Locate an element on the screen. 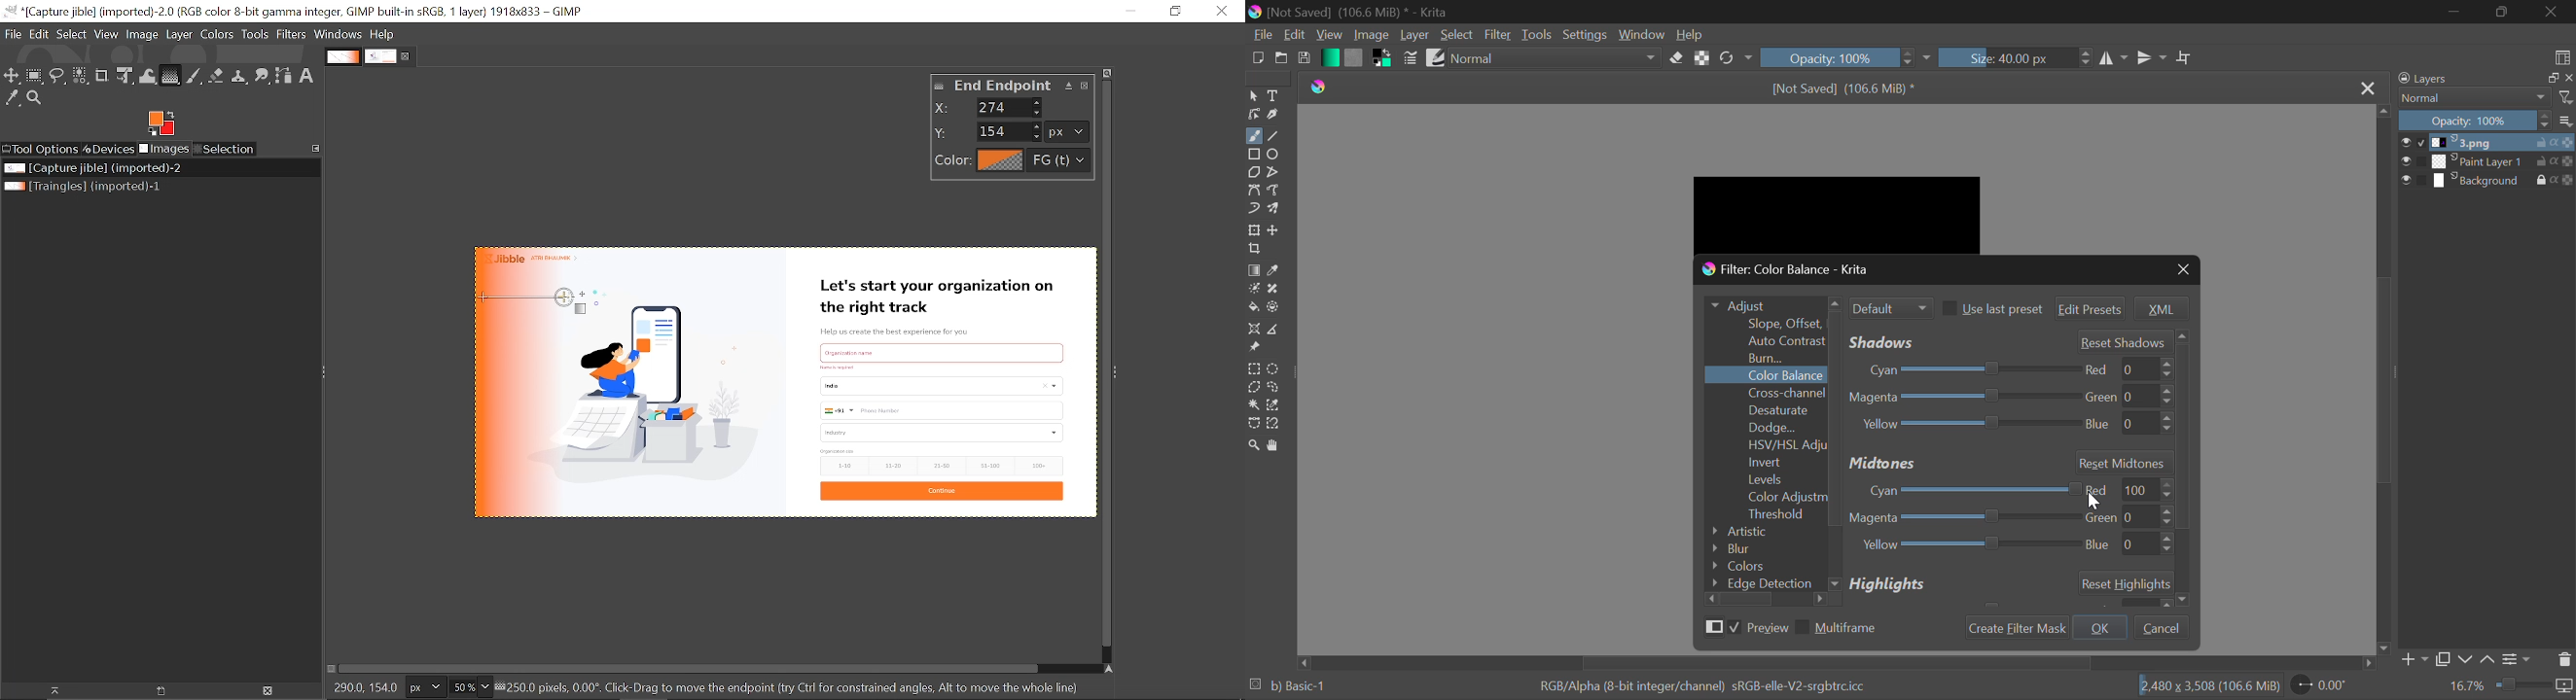  Brush Settings is located at coordinates (1411, 58).